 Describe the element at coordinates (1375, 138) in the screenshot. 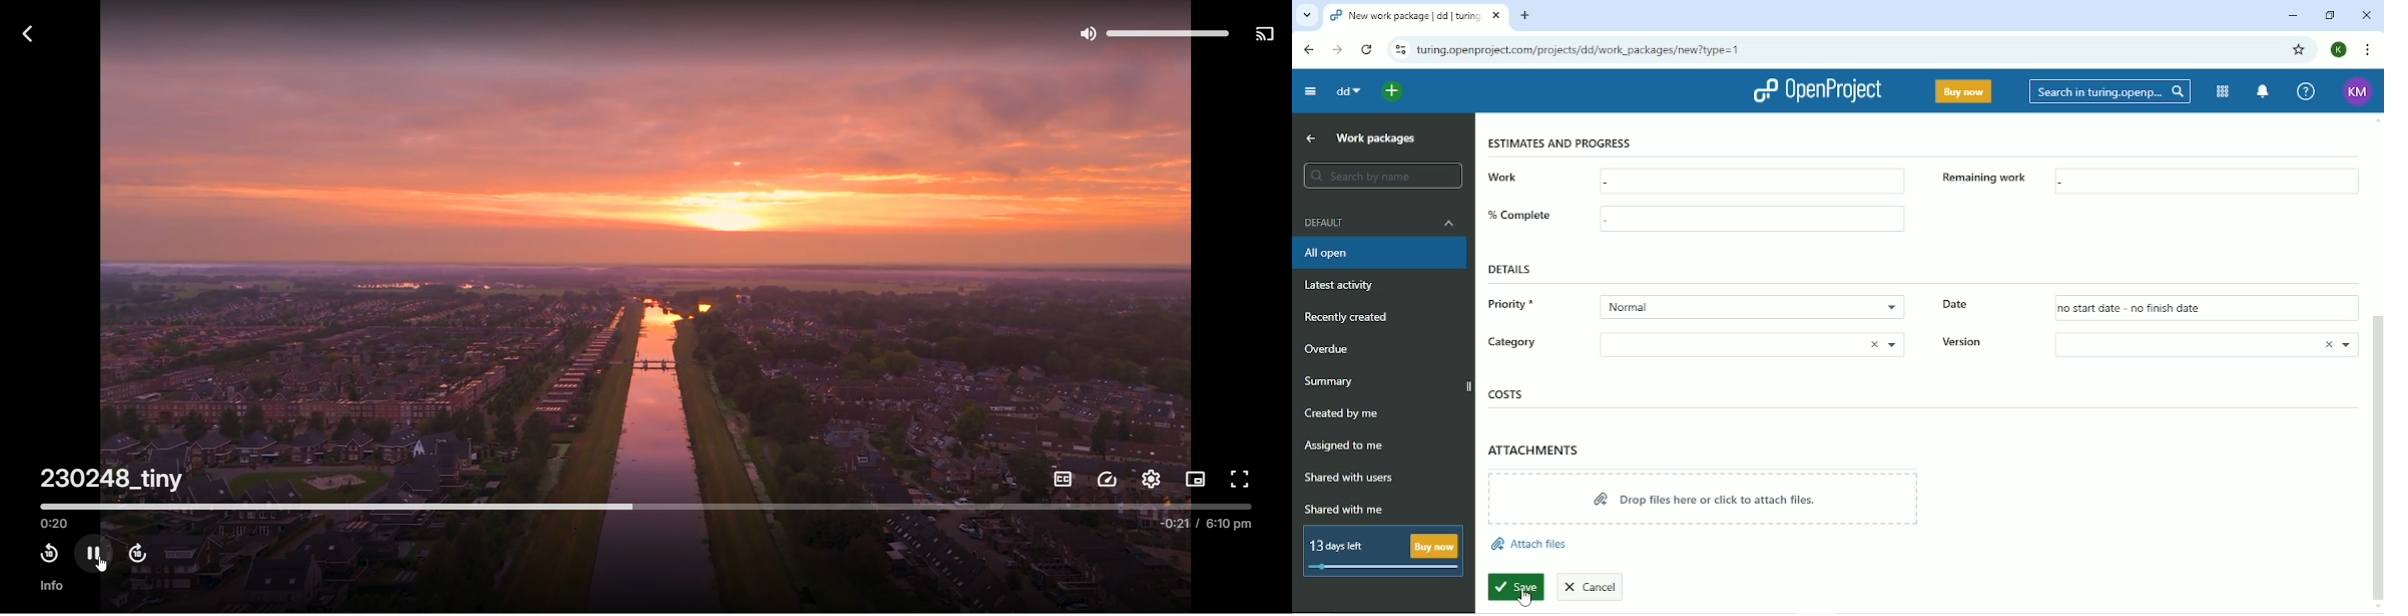

I see `Work packages` at that location.